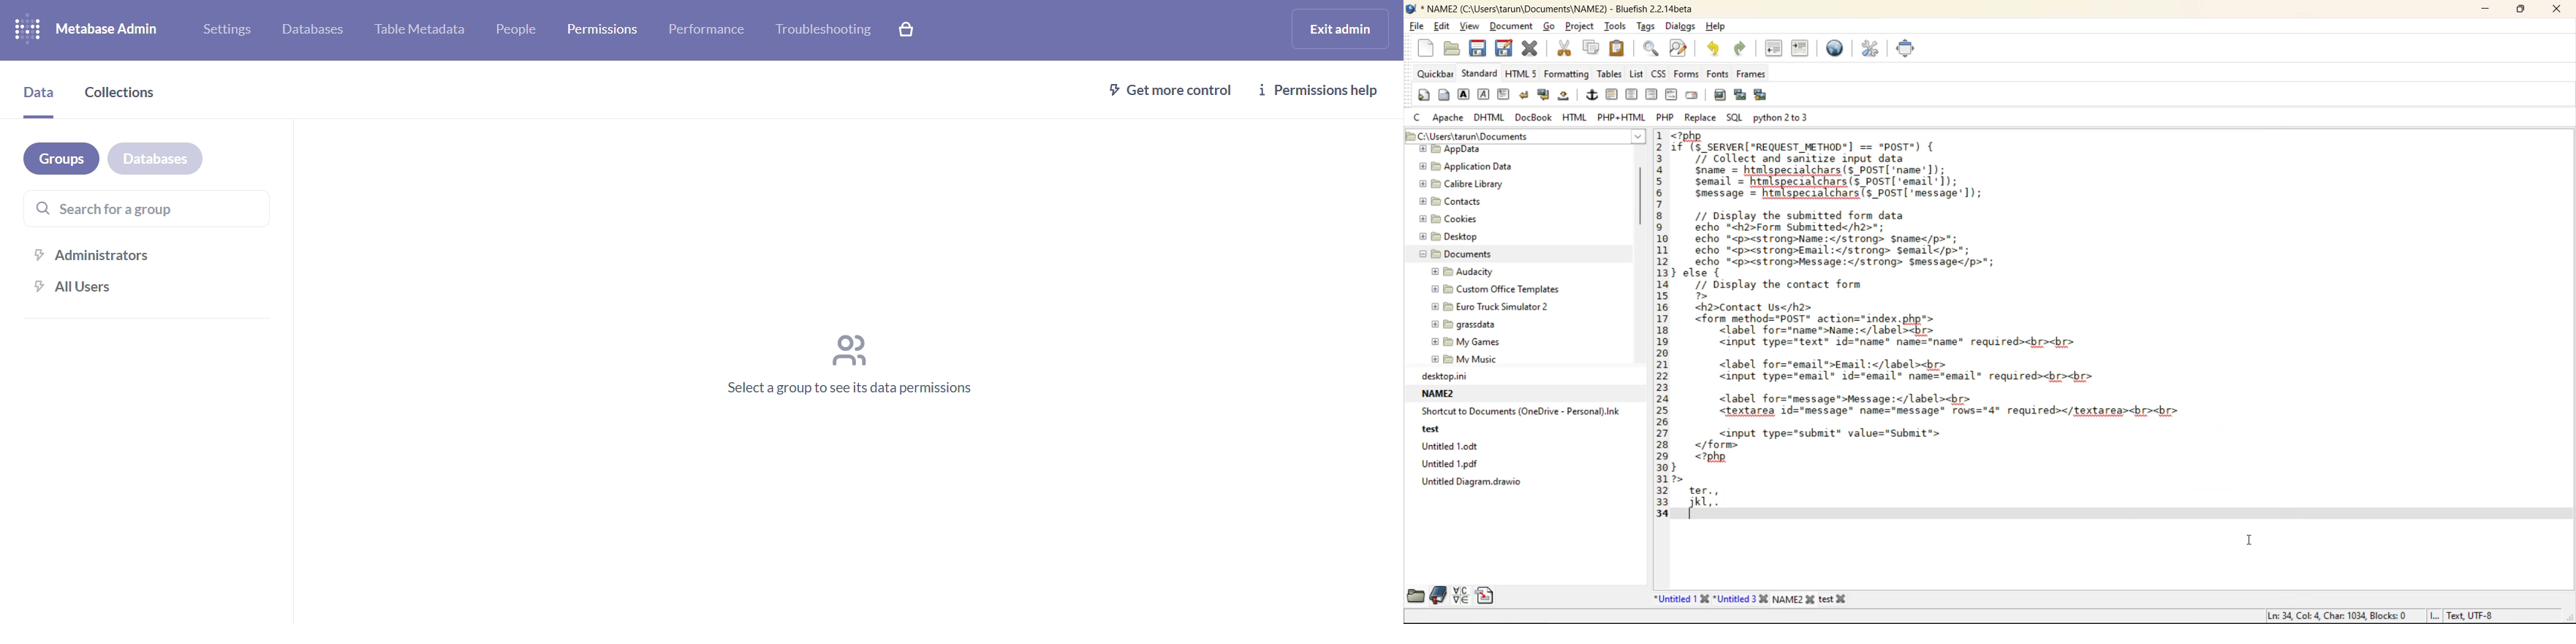 Image resolution: width=2576 pixels, height=644 pixels. I want to click on break and clear, so click(1545, 96).